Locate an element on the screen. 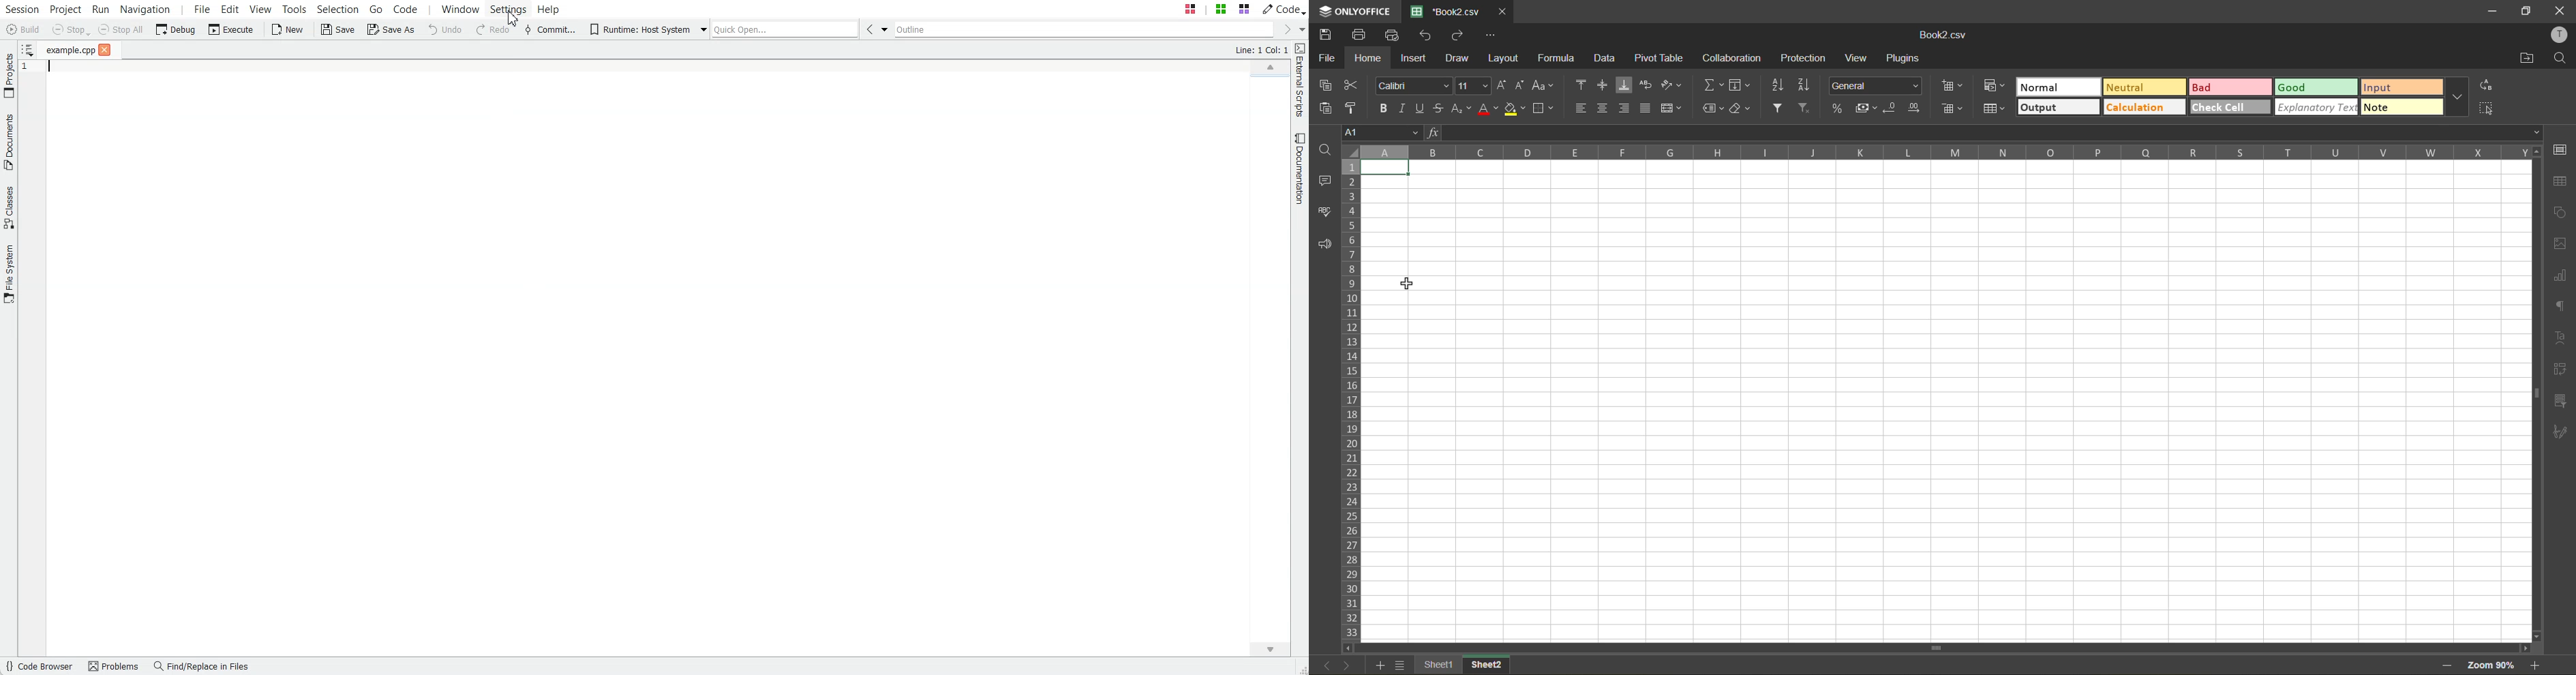 This screenshot has height=700, width=2576. bold is located at coordinates (1379, 106).